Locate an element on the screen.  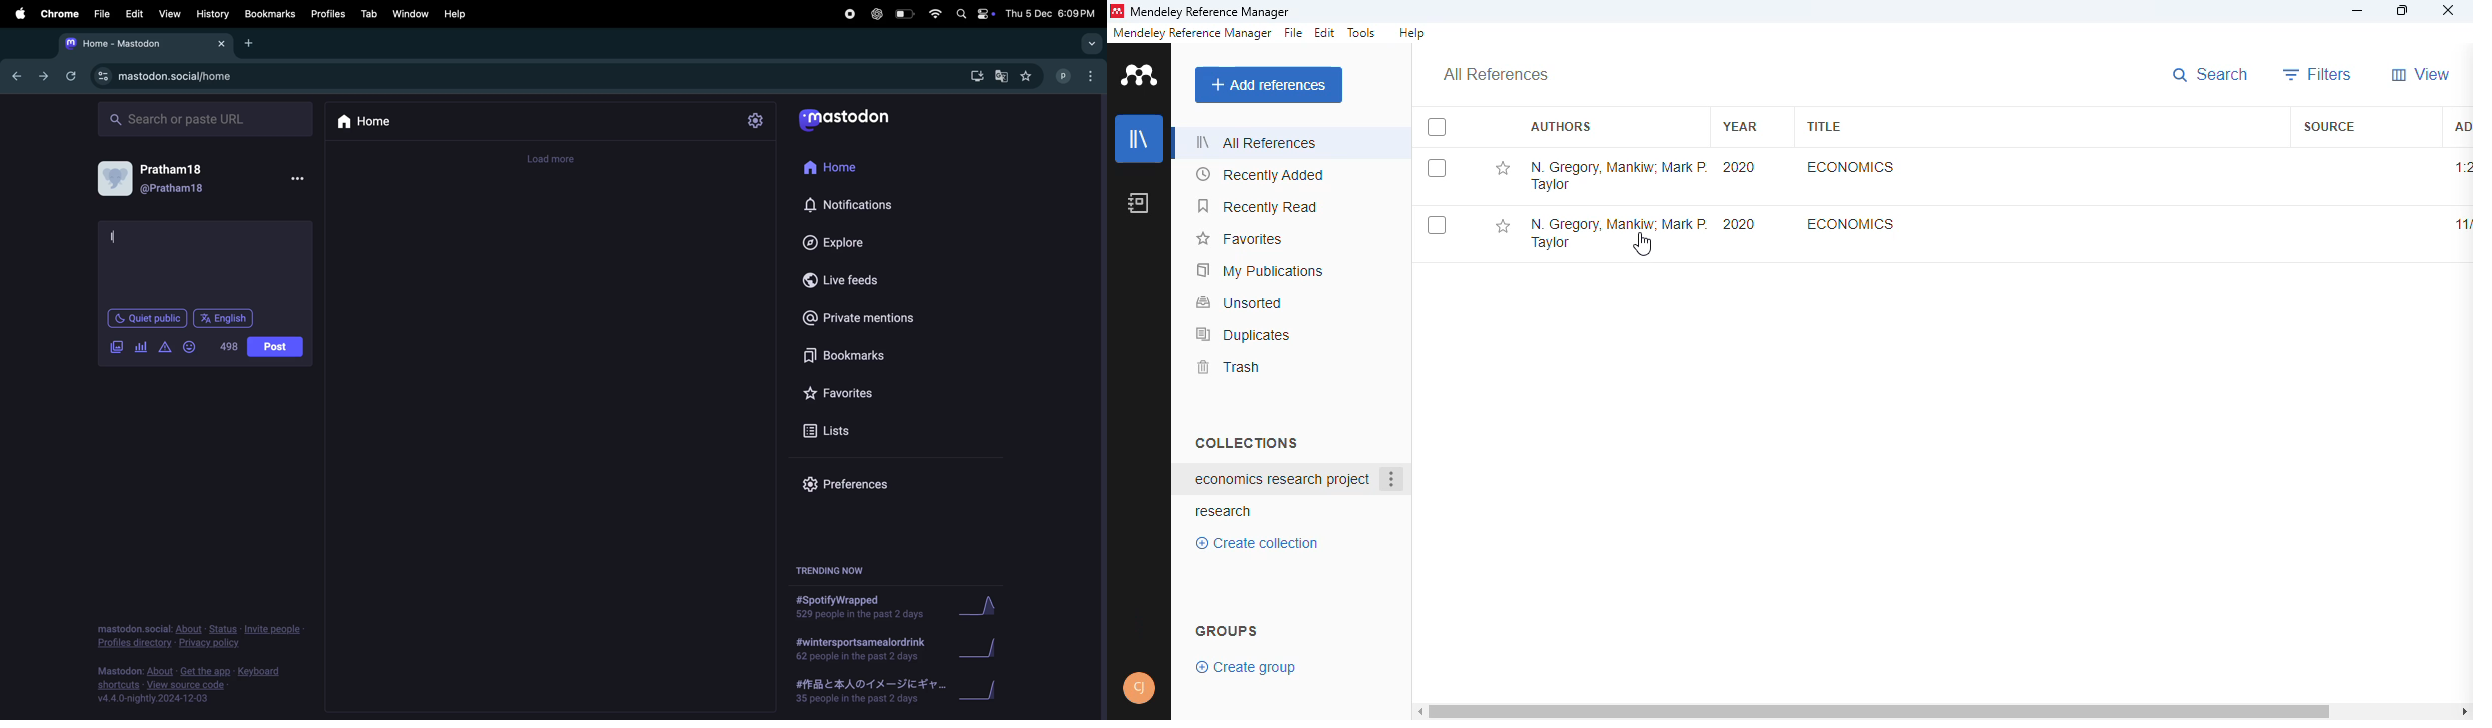
Bookmarks is located at coordinates (856, 355).